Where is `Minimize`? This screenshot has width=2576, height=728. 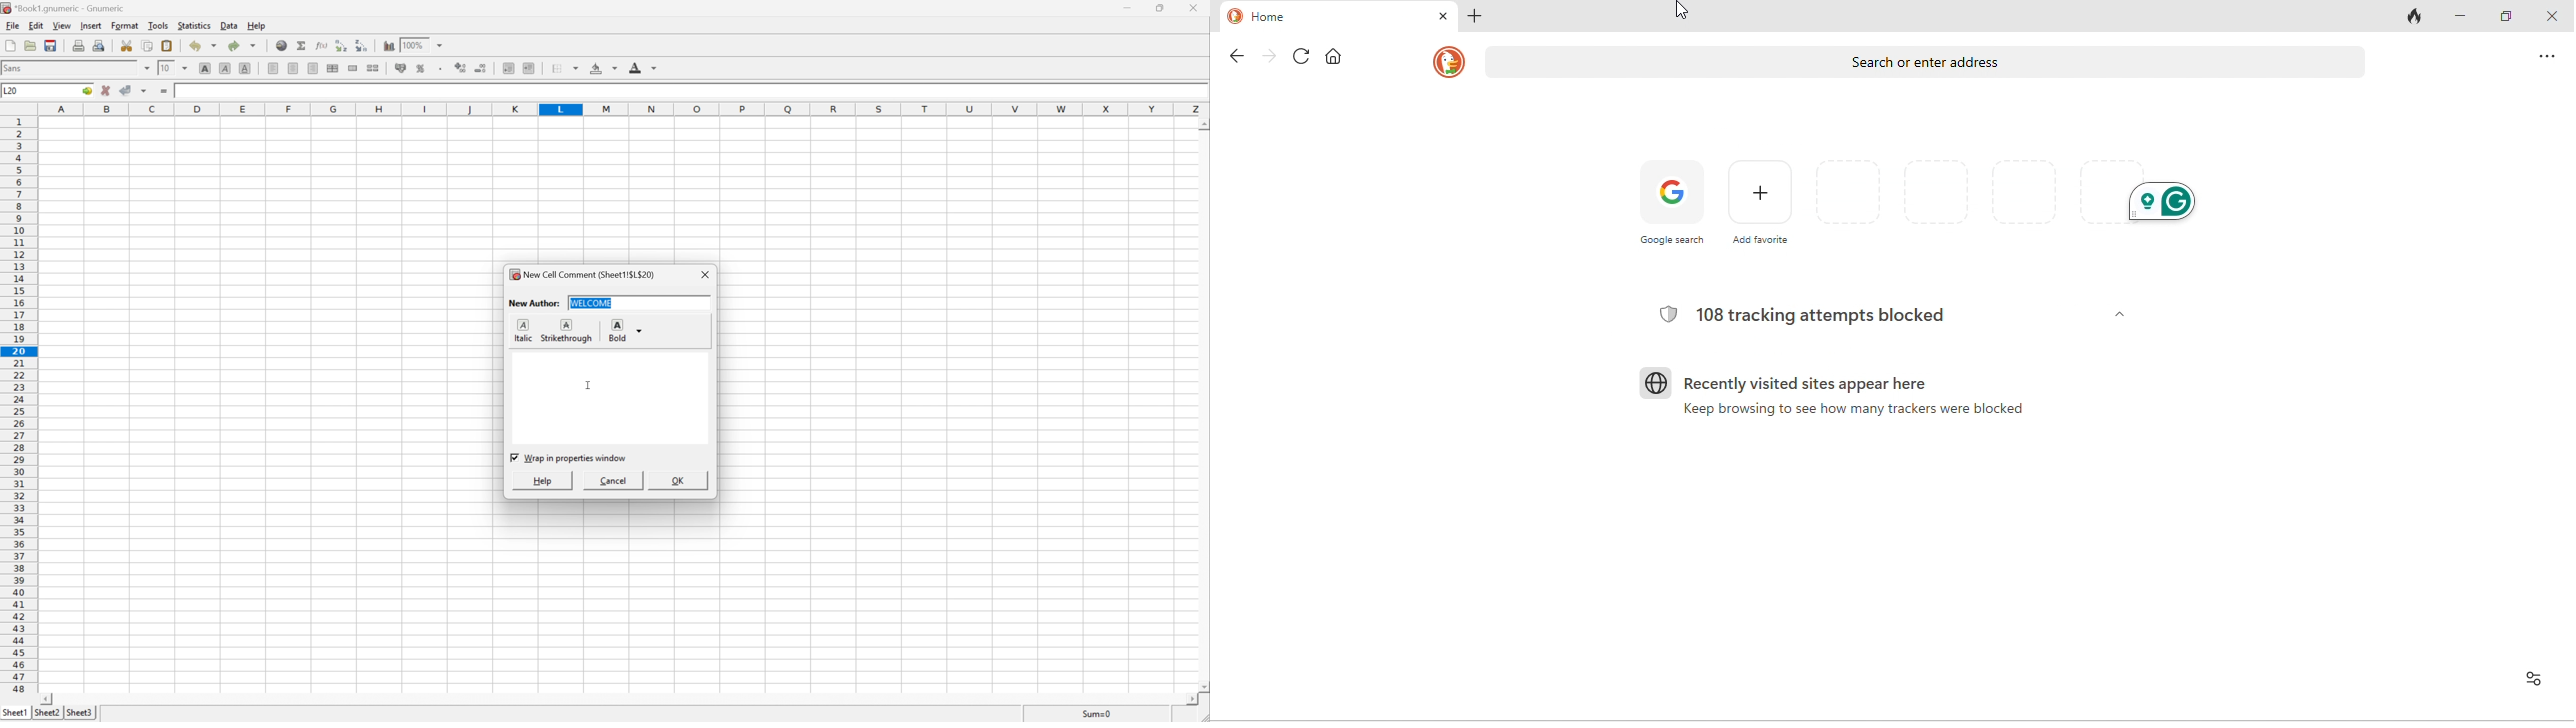 Minimize is located at coordinates (1129, 7).